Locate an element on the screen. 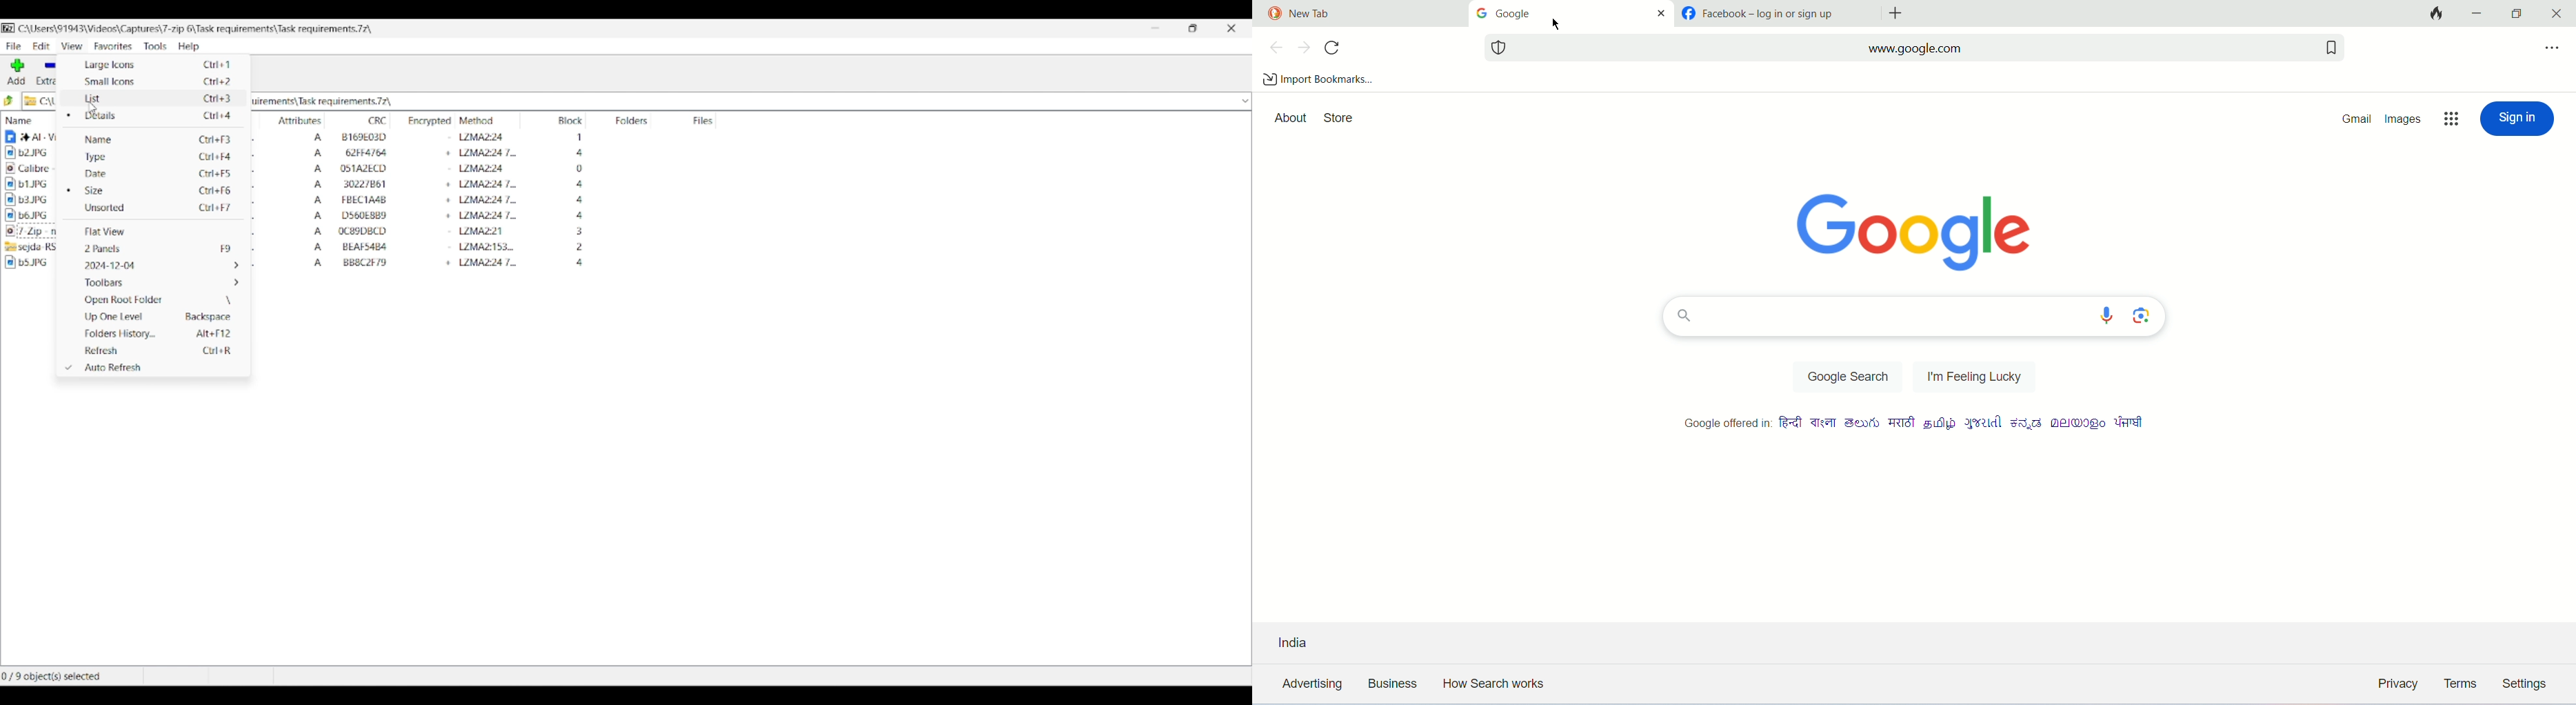 This screenshot has height=728, width=2576. Folder location is located at coordinates (195, 29).